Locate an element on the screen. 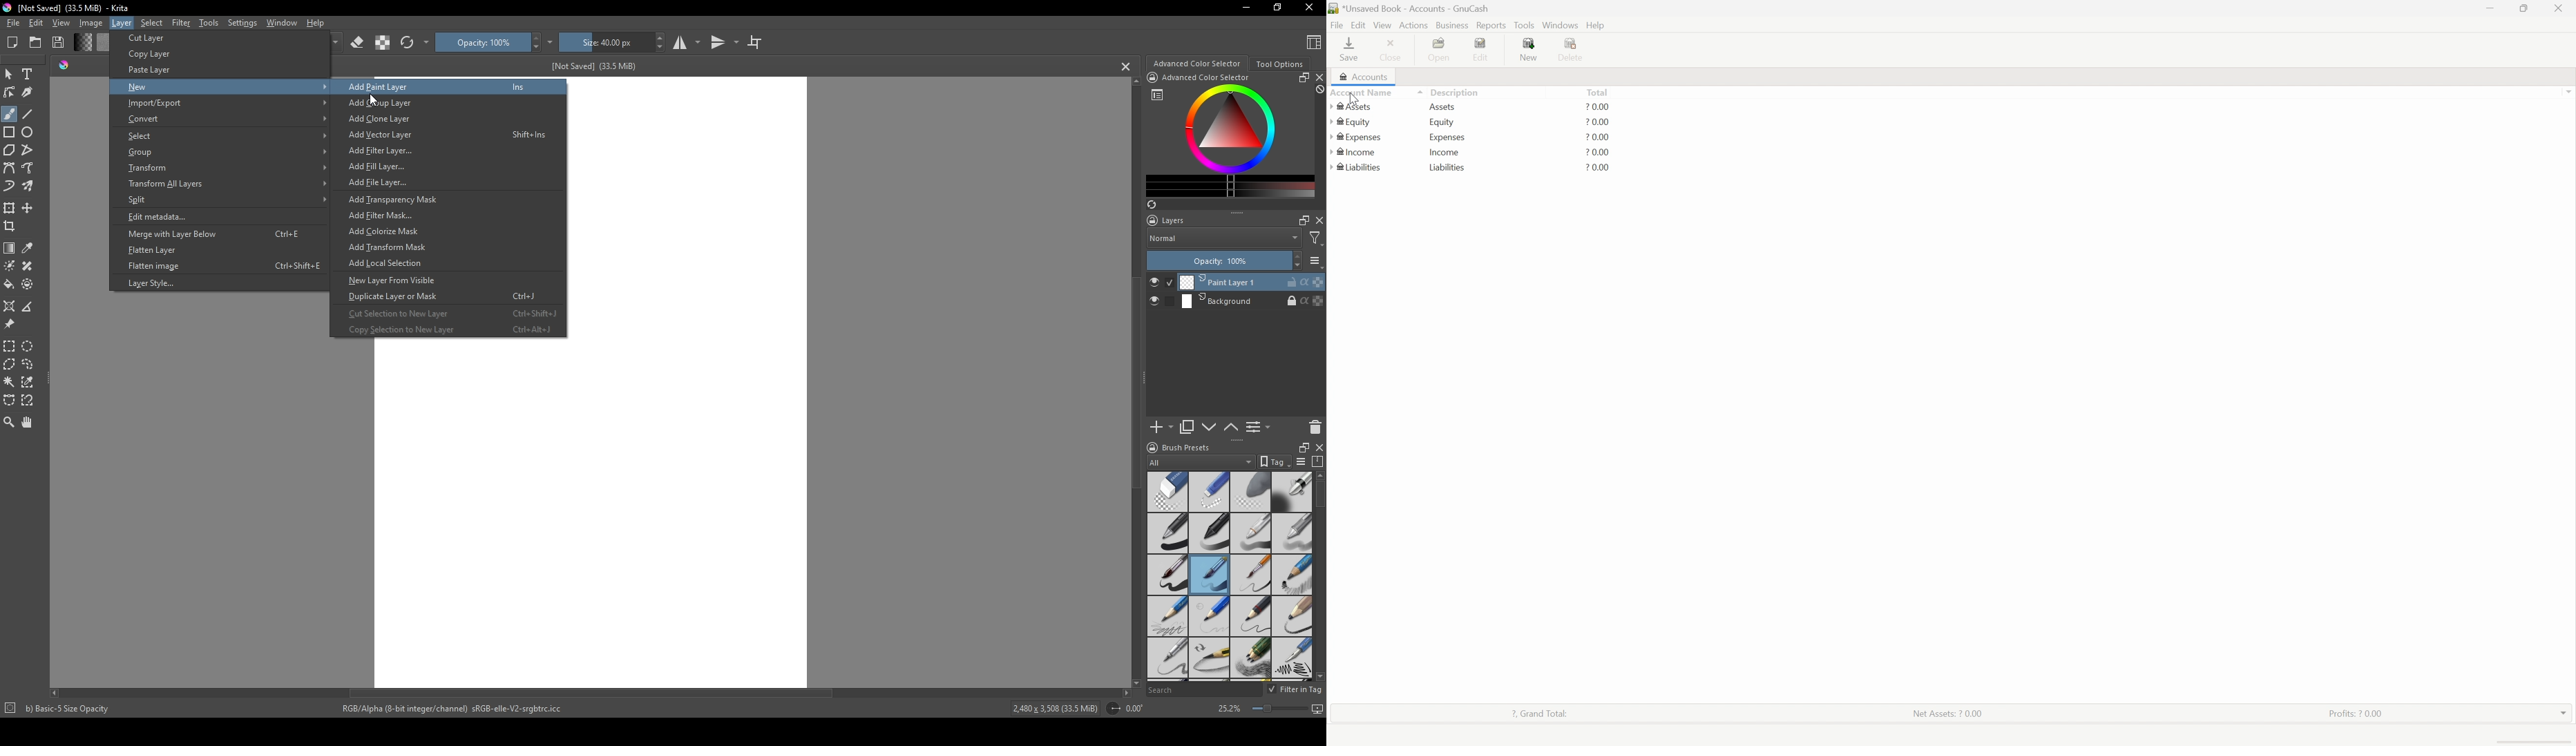 The image size is (2576, 756). scroll down is located at coordinates (1318, 676).